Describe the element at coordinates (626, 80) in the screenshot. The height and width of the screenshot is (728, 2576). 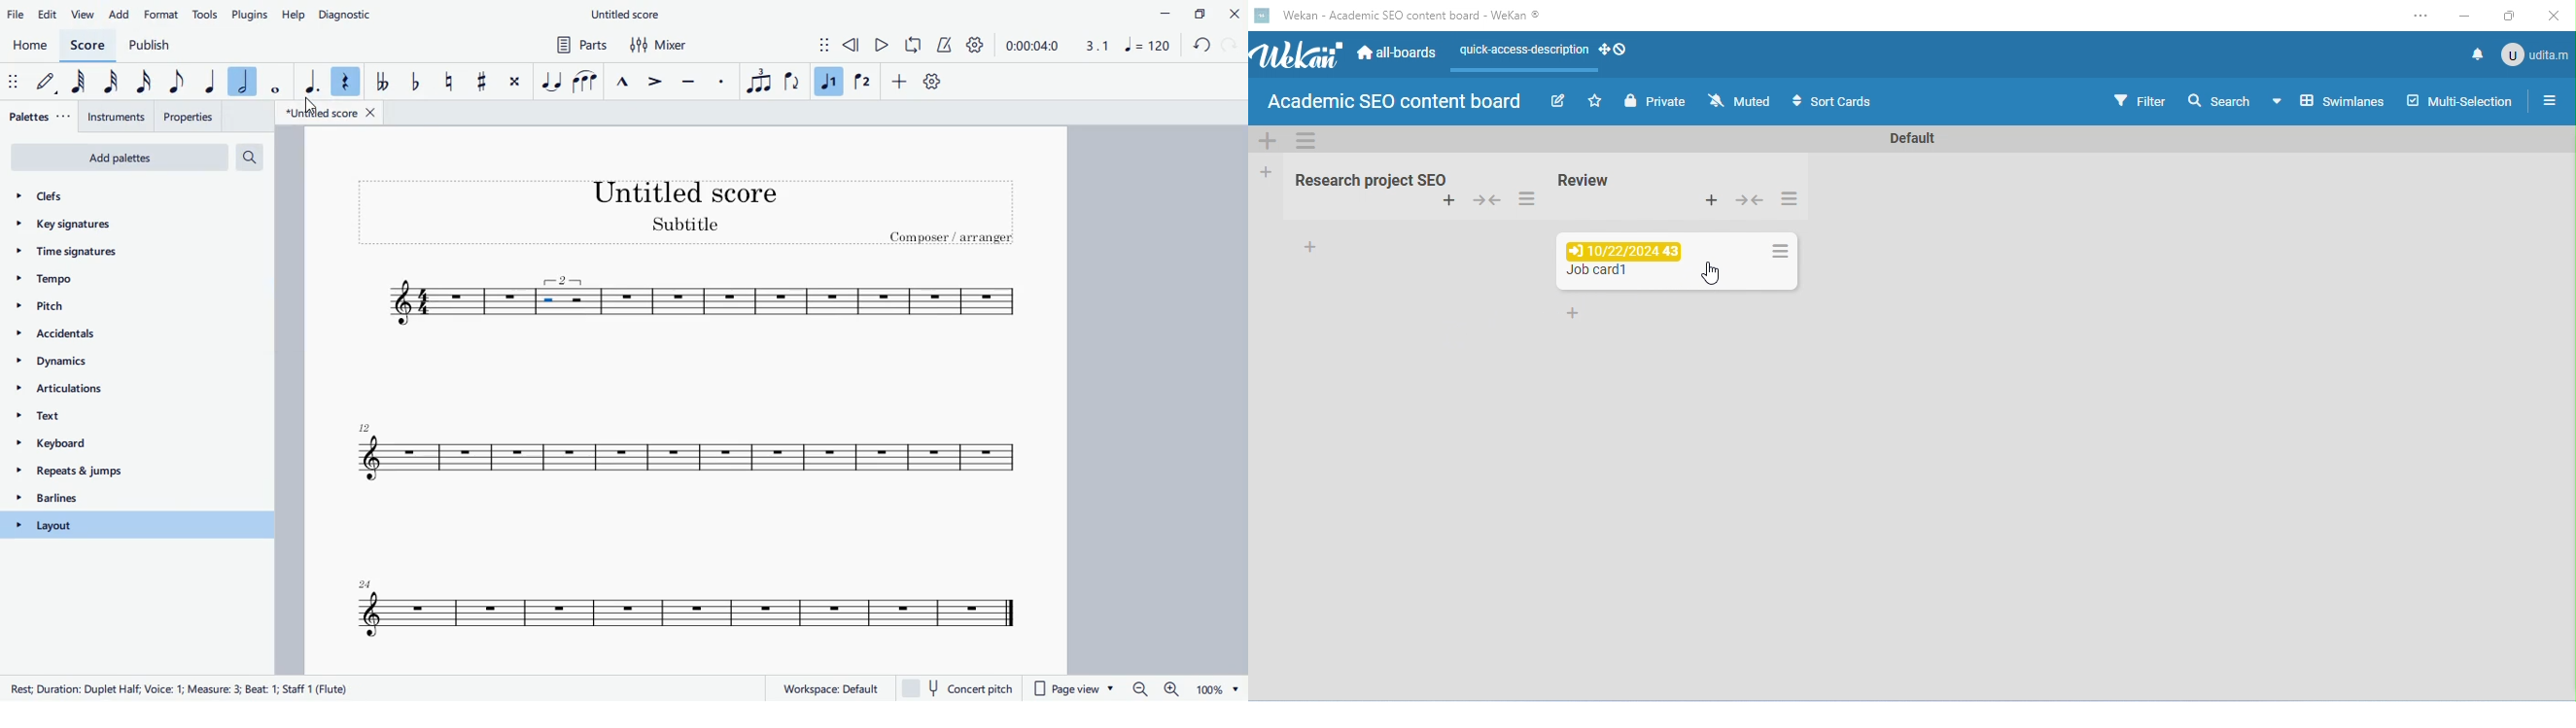
I see `marcato` at that location.